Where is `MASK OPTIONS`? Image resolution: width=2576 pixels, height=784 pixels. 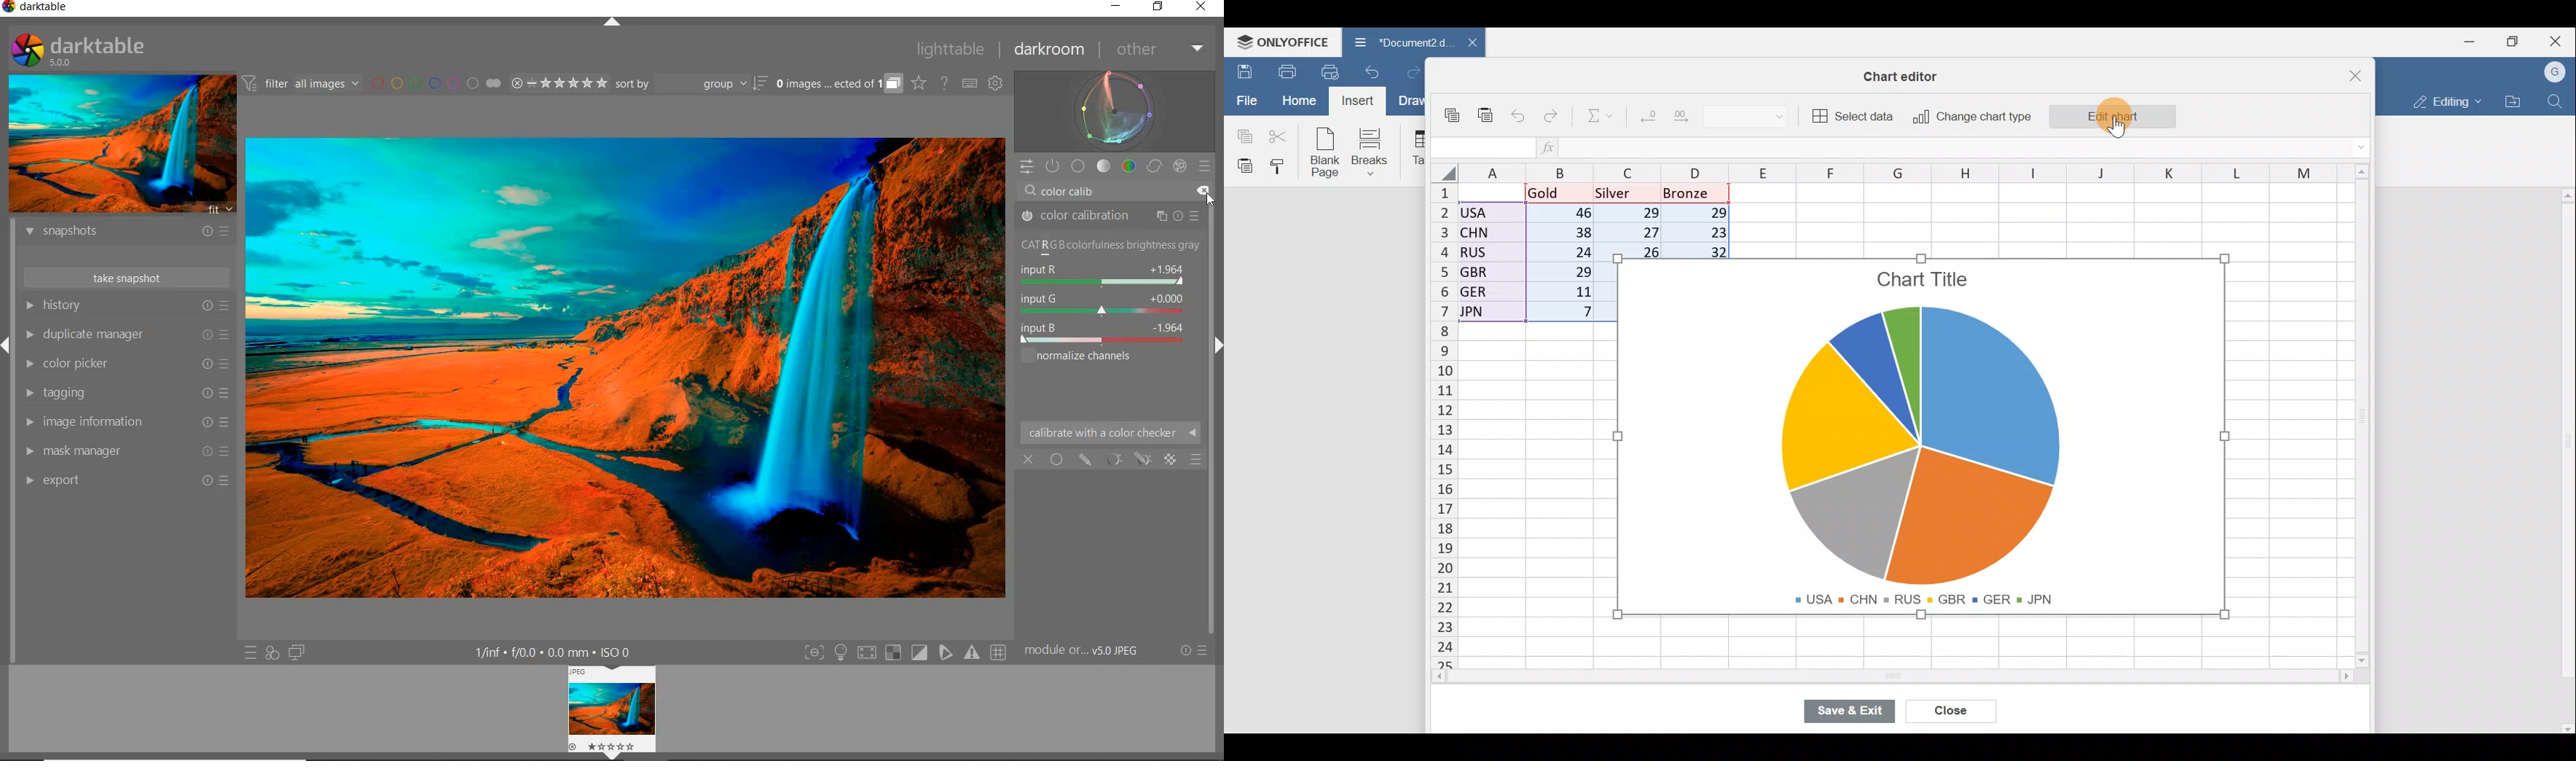 MASK OPTIONS is located at coordinates (1126, 460).